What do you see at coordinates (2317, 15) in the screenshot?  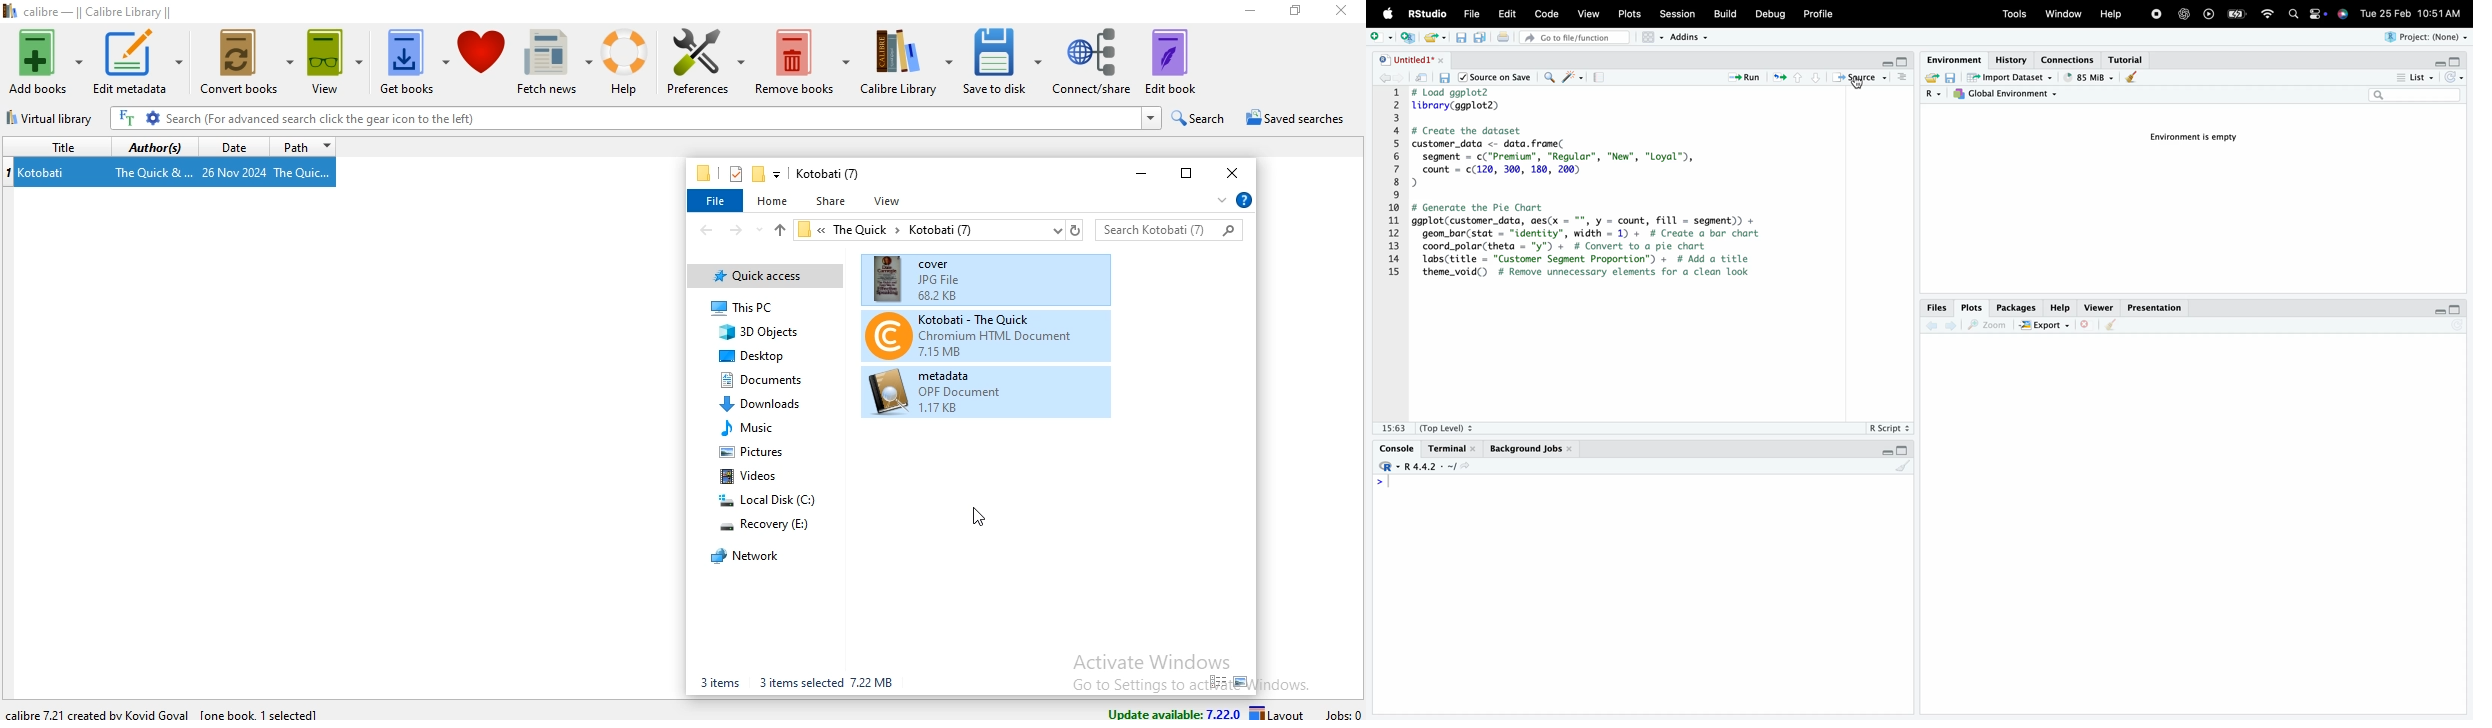 I see `settings` at bounding box center [2317, 15].